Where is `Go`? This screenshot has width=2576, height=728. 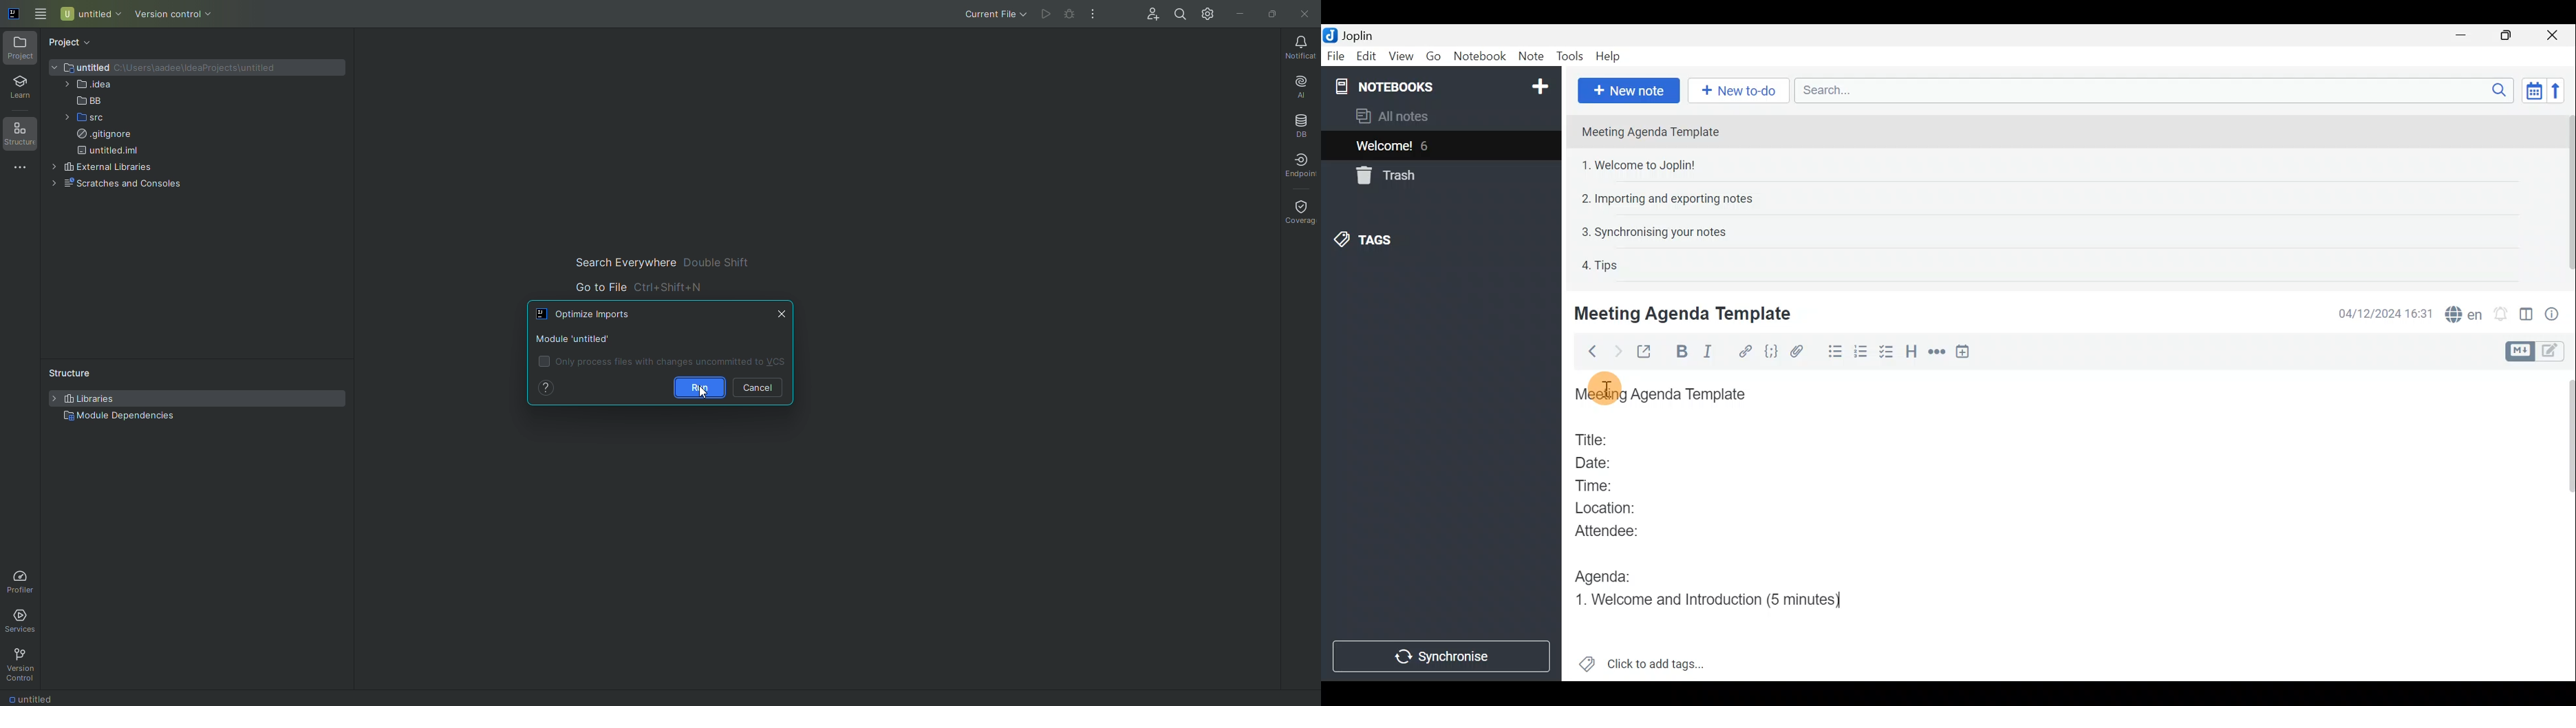
Go is located at coordinates (1433, 56).